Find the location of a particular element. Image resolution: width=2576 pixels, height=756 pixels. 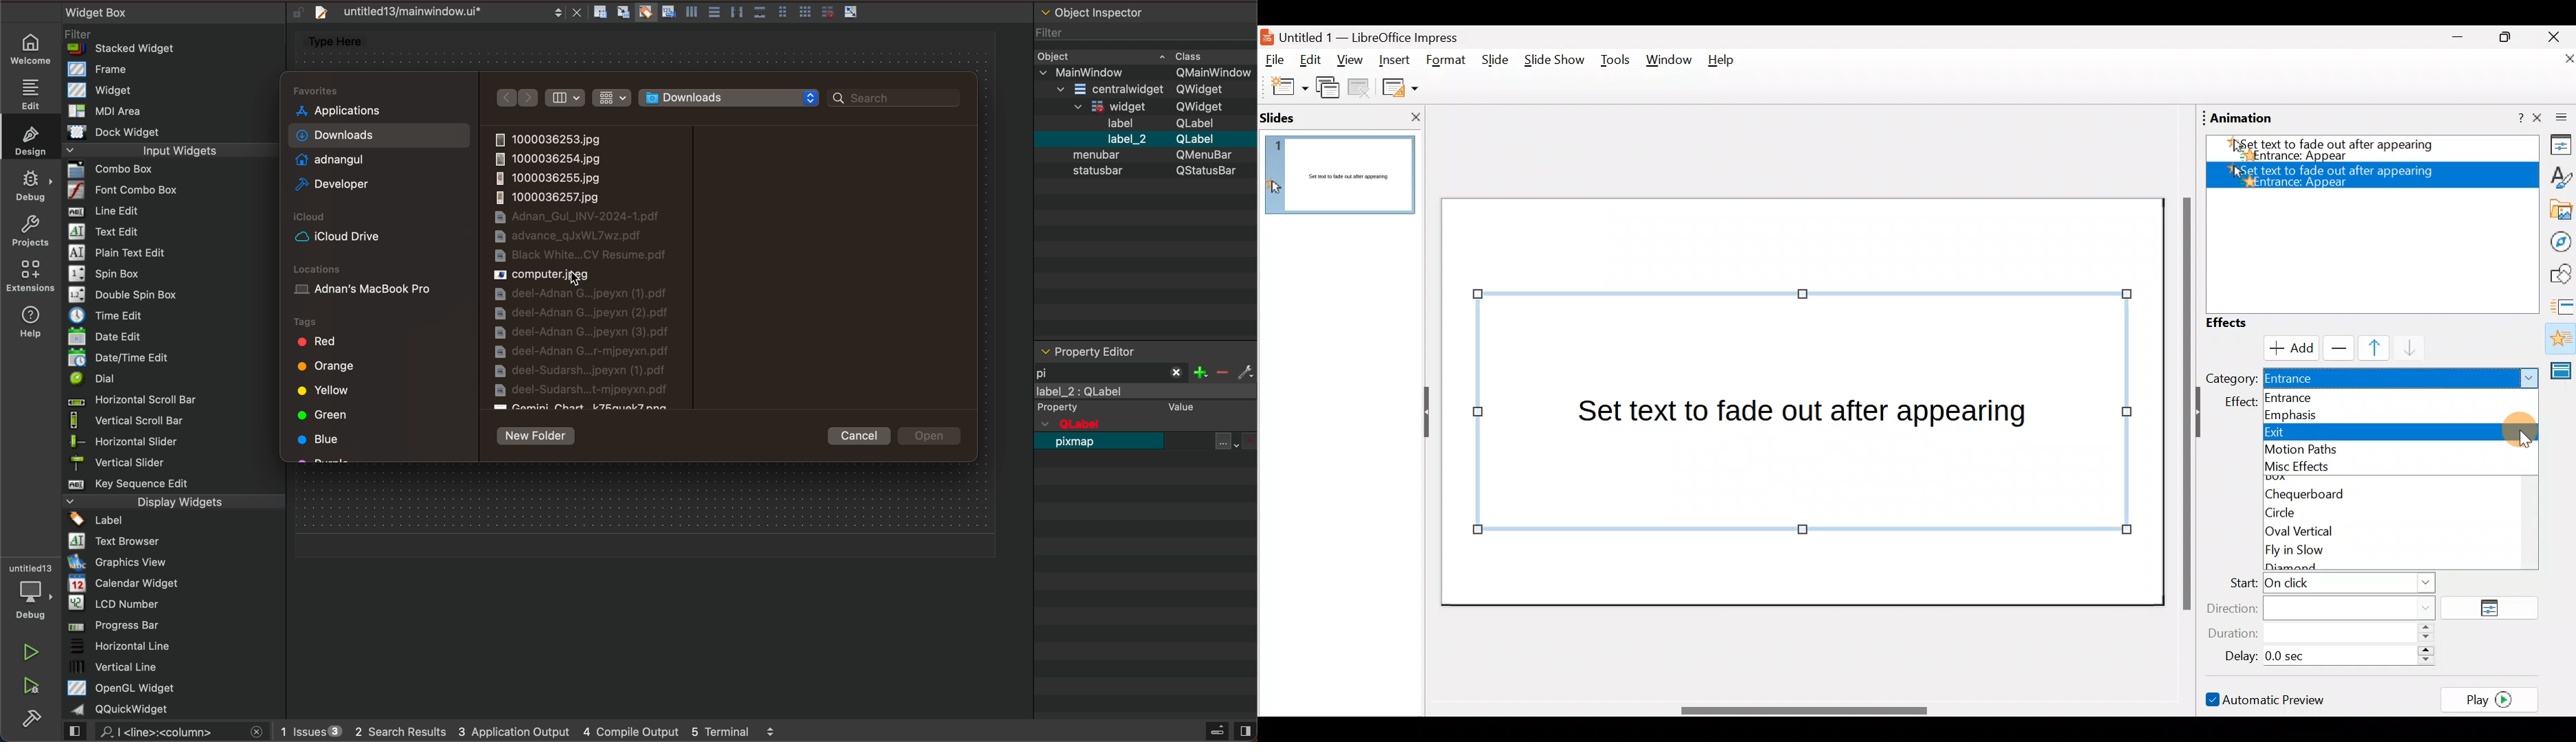

select folder is located at coordinates (735, 97).